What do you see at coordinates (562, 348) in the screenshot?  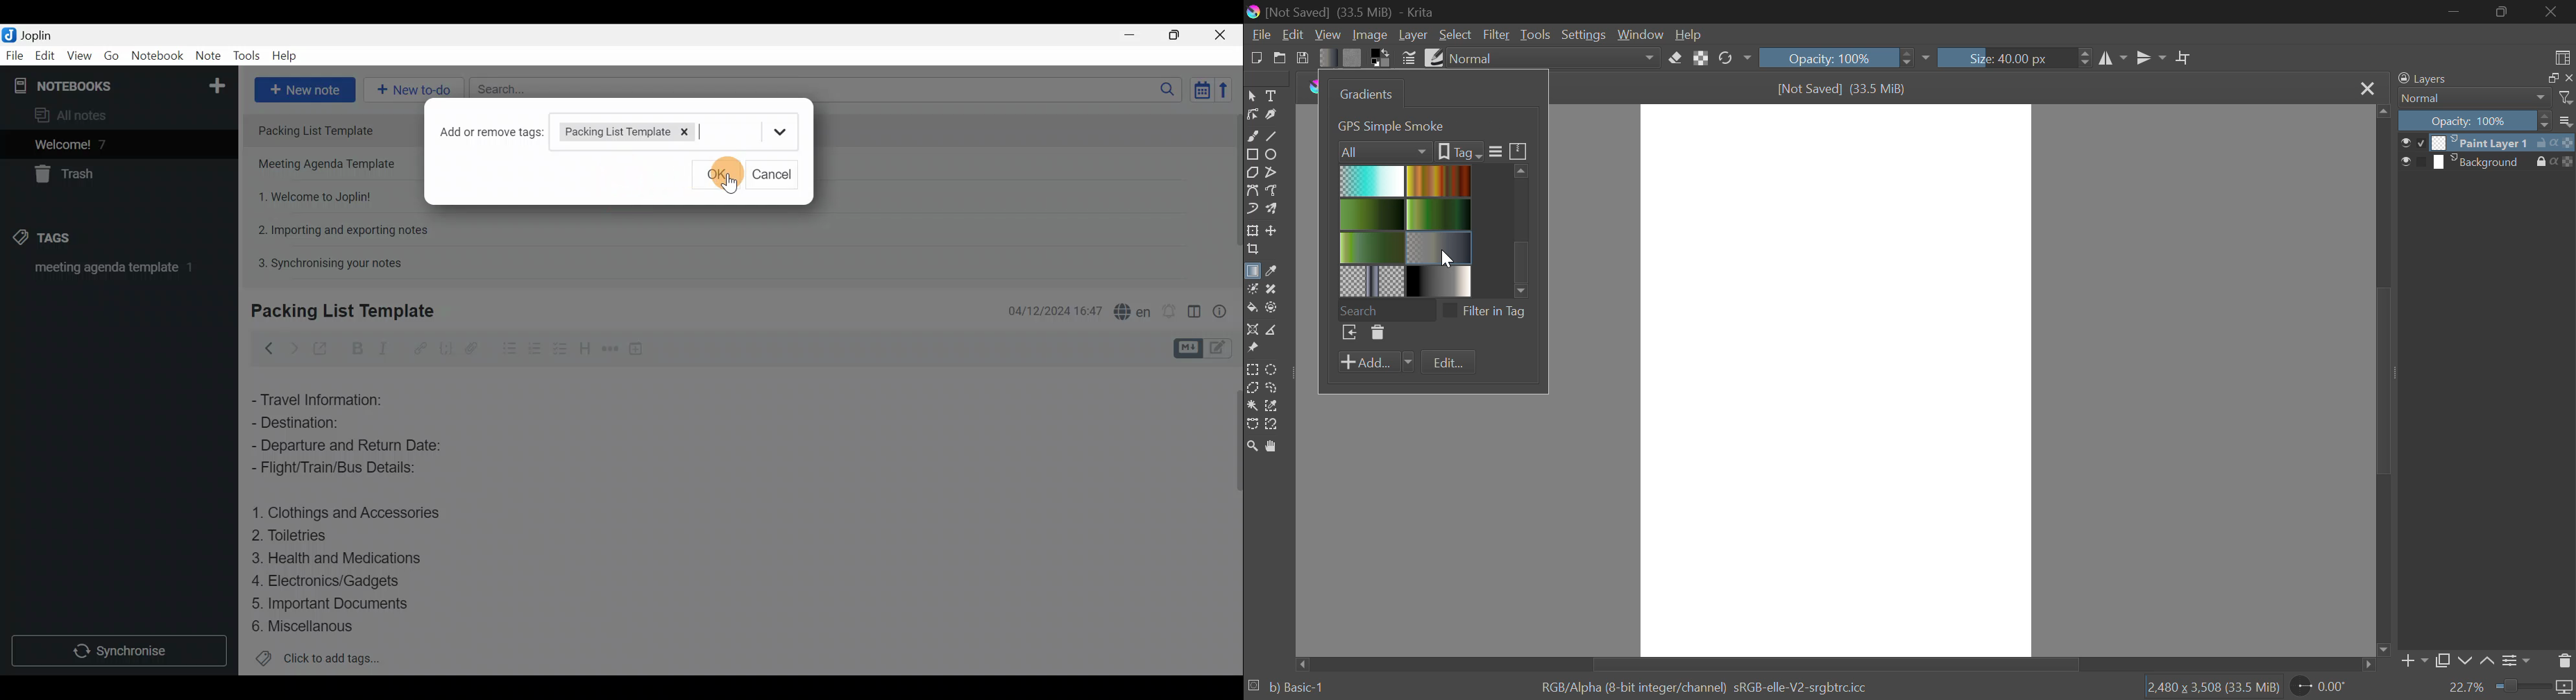 I see `Numbered list` at bounding box center [562, 348].